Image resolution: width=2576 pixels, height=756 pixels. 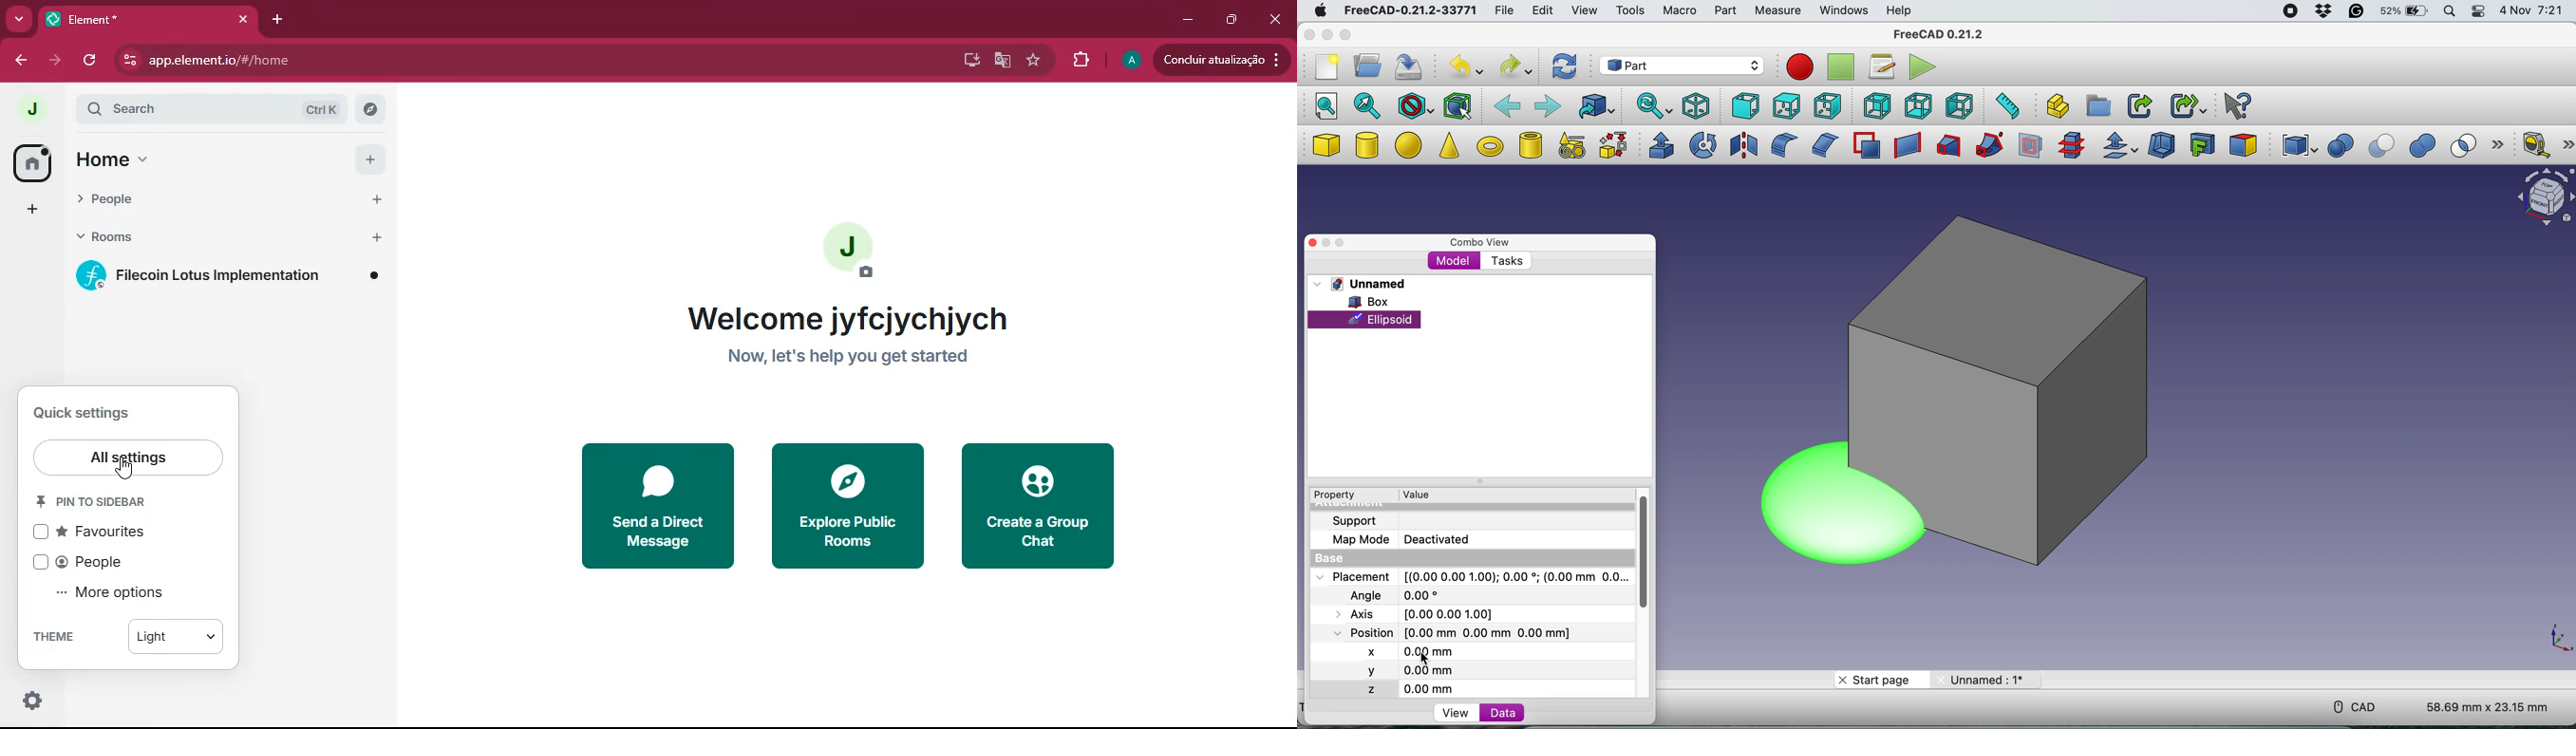 What do you see at coordinates (1417, 689) in the screenshot?
I see `z 0.00 mm` at bounding box center [1417, 689].